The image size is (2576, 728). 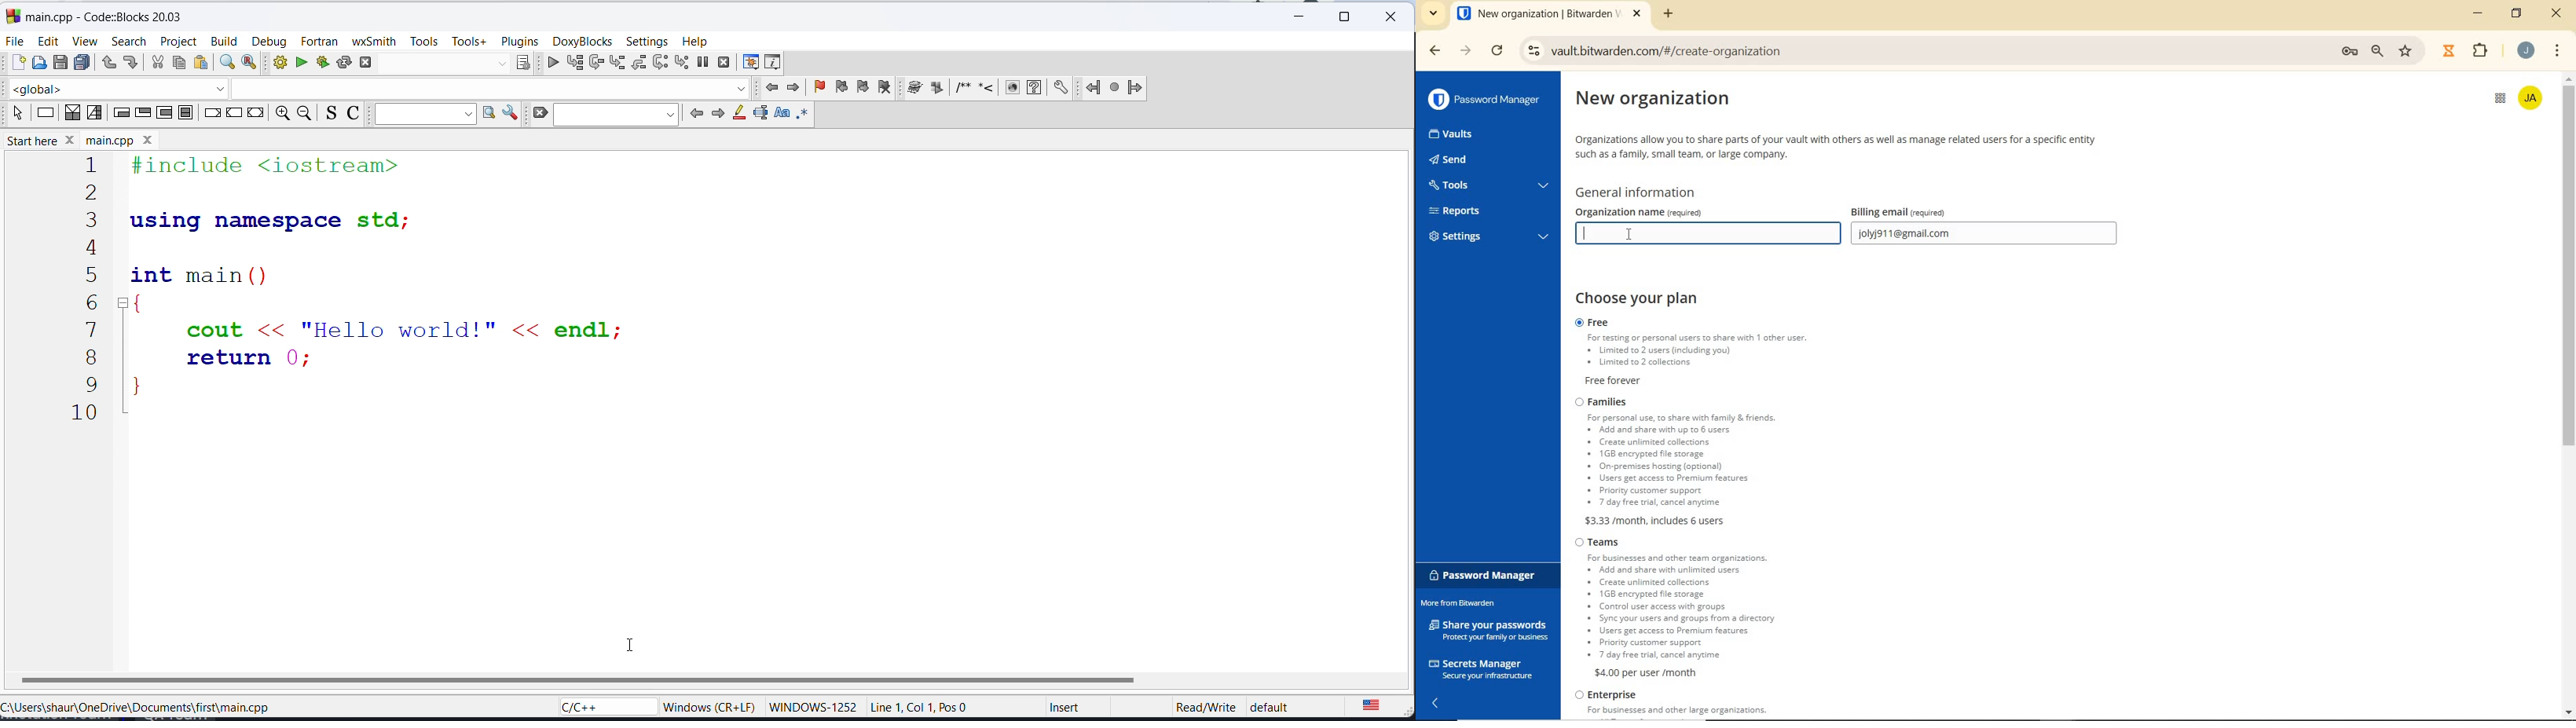 I want to click on SAVE ALL, so click(x=82, y=63).